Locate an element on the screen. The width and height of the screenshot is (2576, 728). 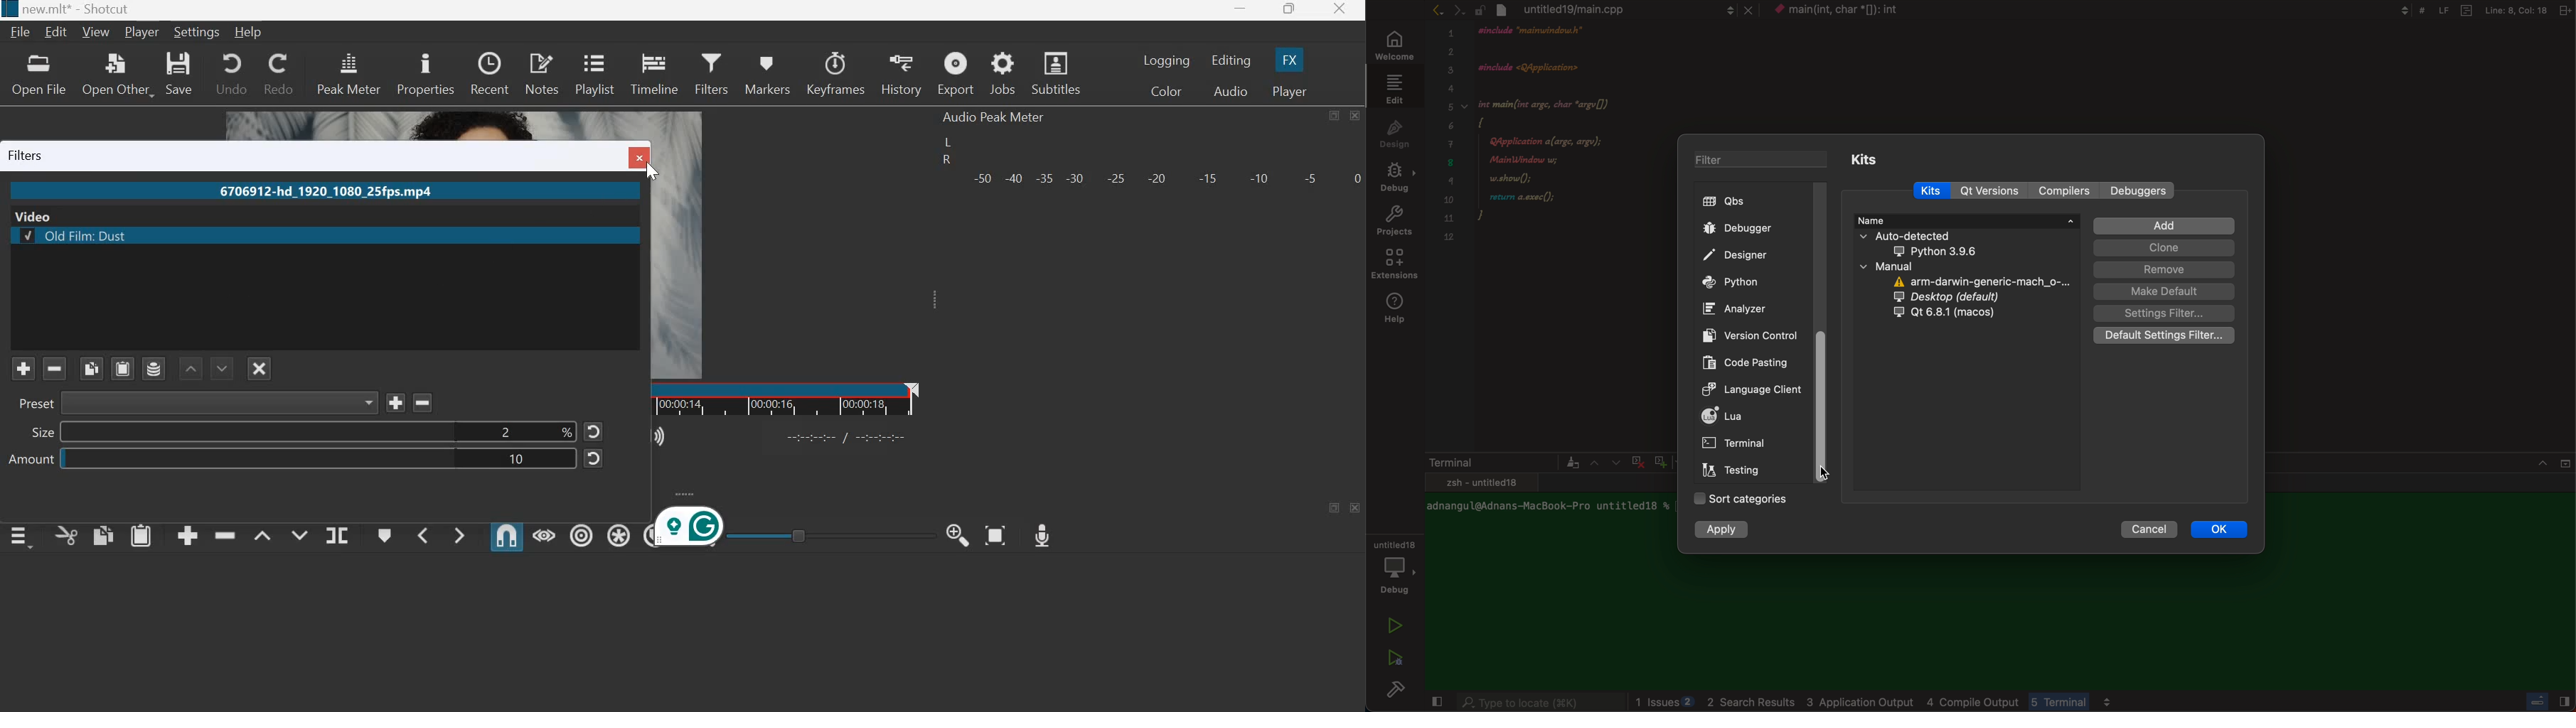
setting filter is located at coordinates (2163, 313).